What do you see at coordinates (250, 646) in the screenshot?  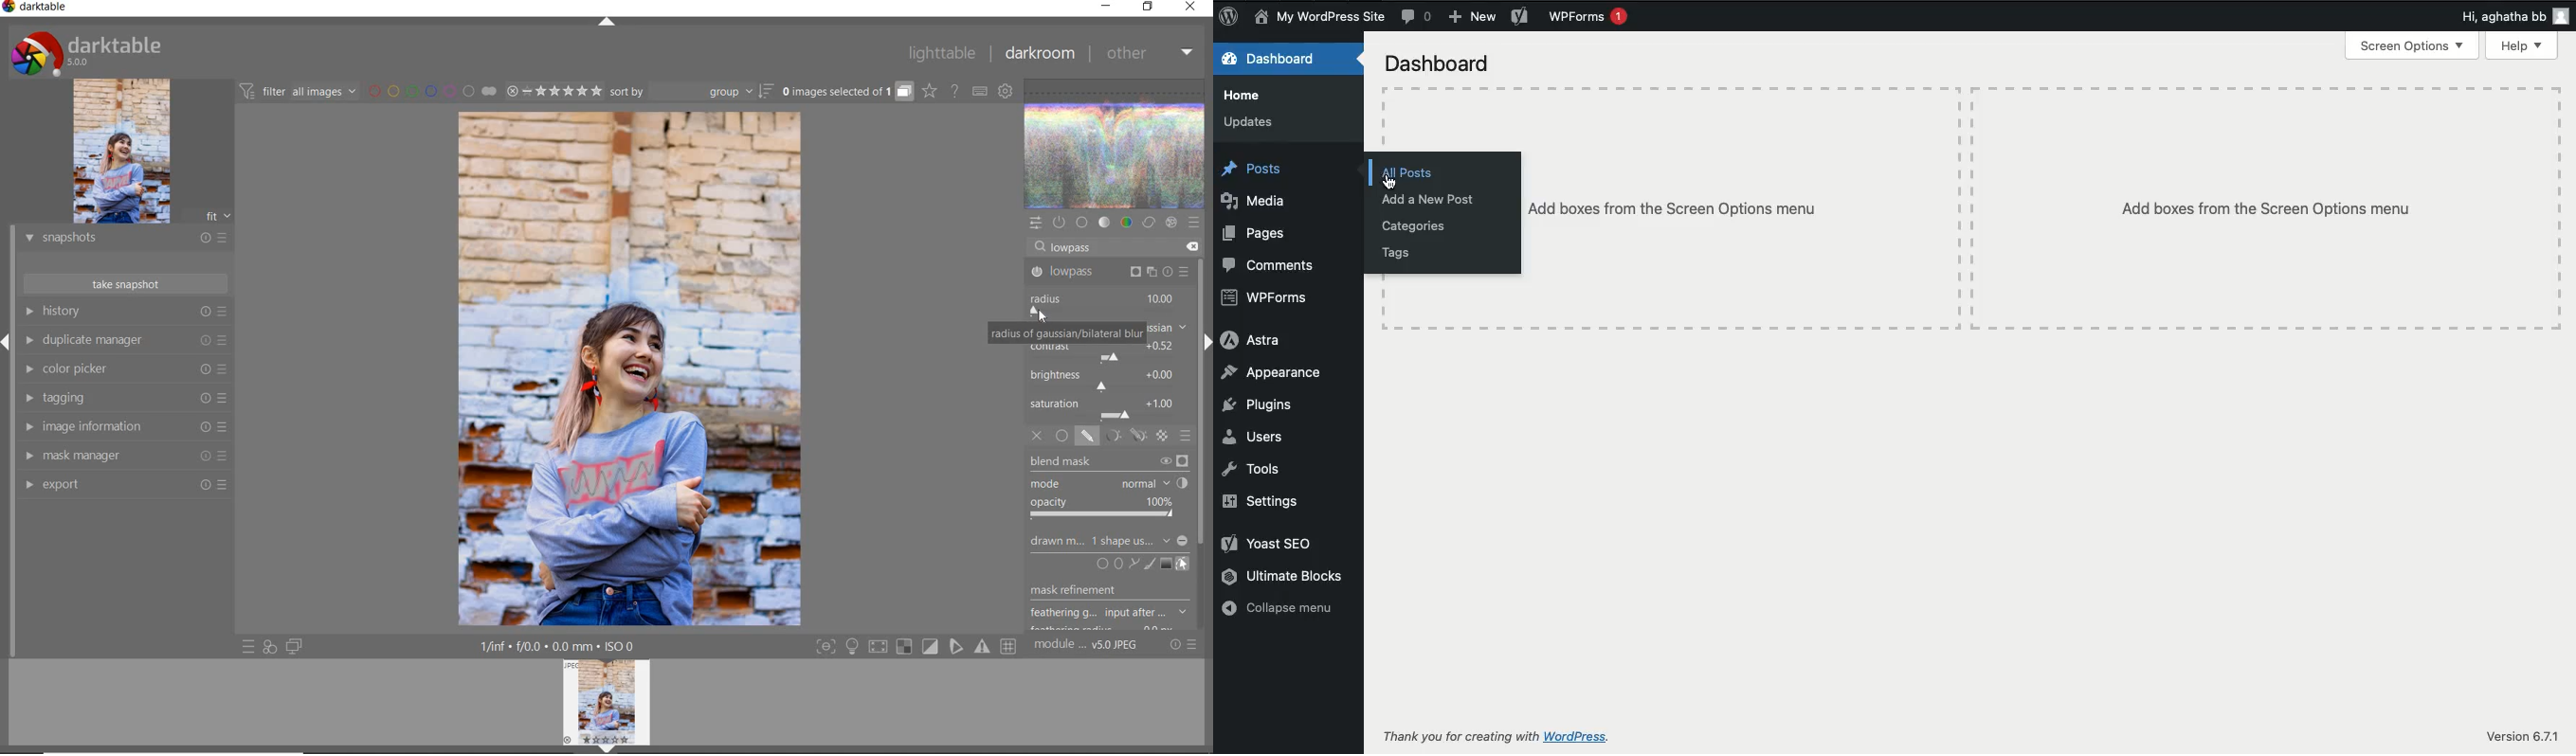 I see `quick access to presets` at bounding box center [250, 646].